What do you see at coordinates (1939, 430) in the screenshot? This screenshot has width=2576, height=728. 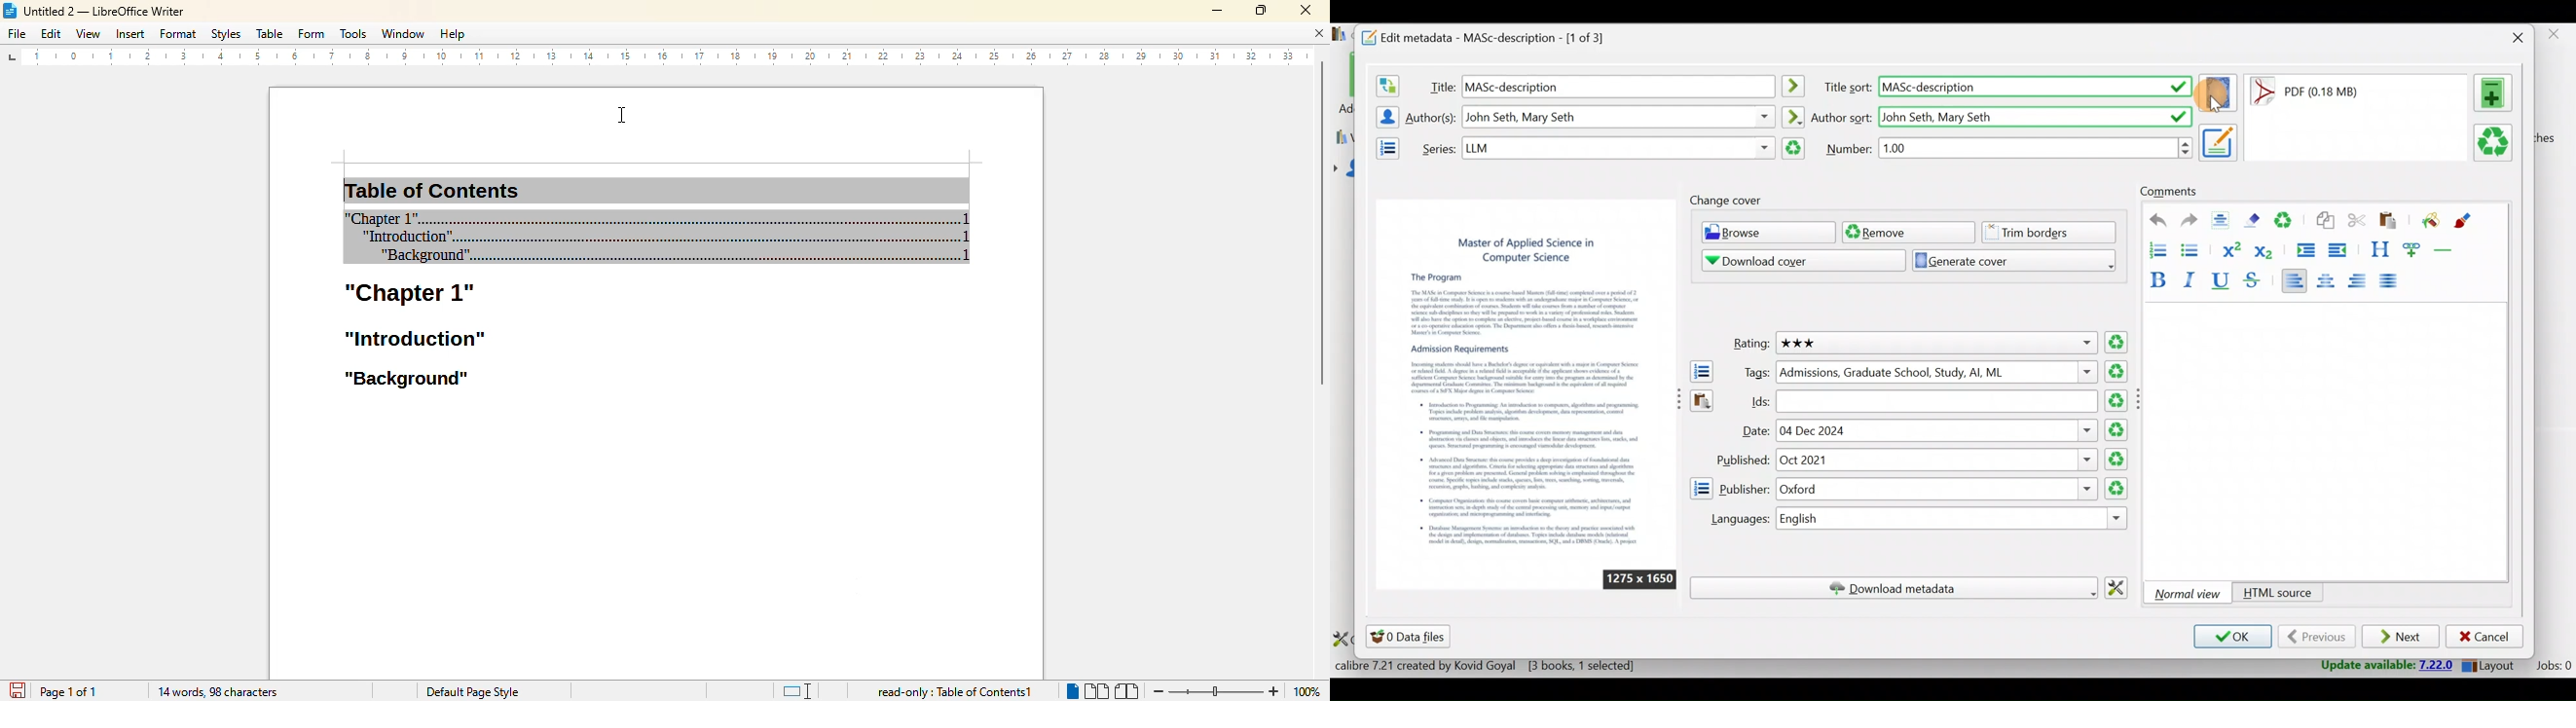 I see `` at bounding box center [1939, 430].